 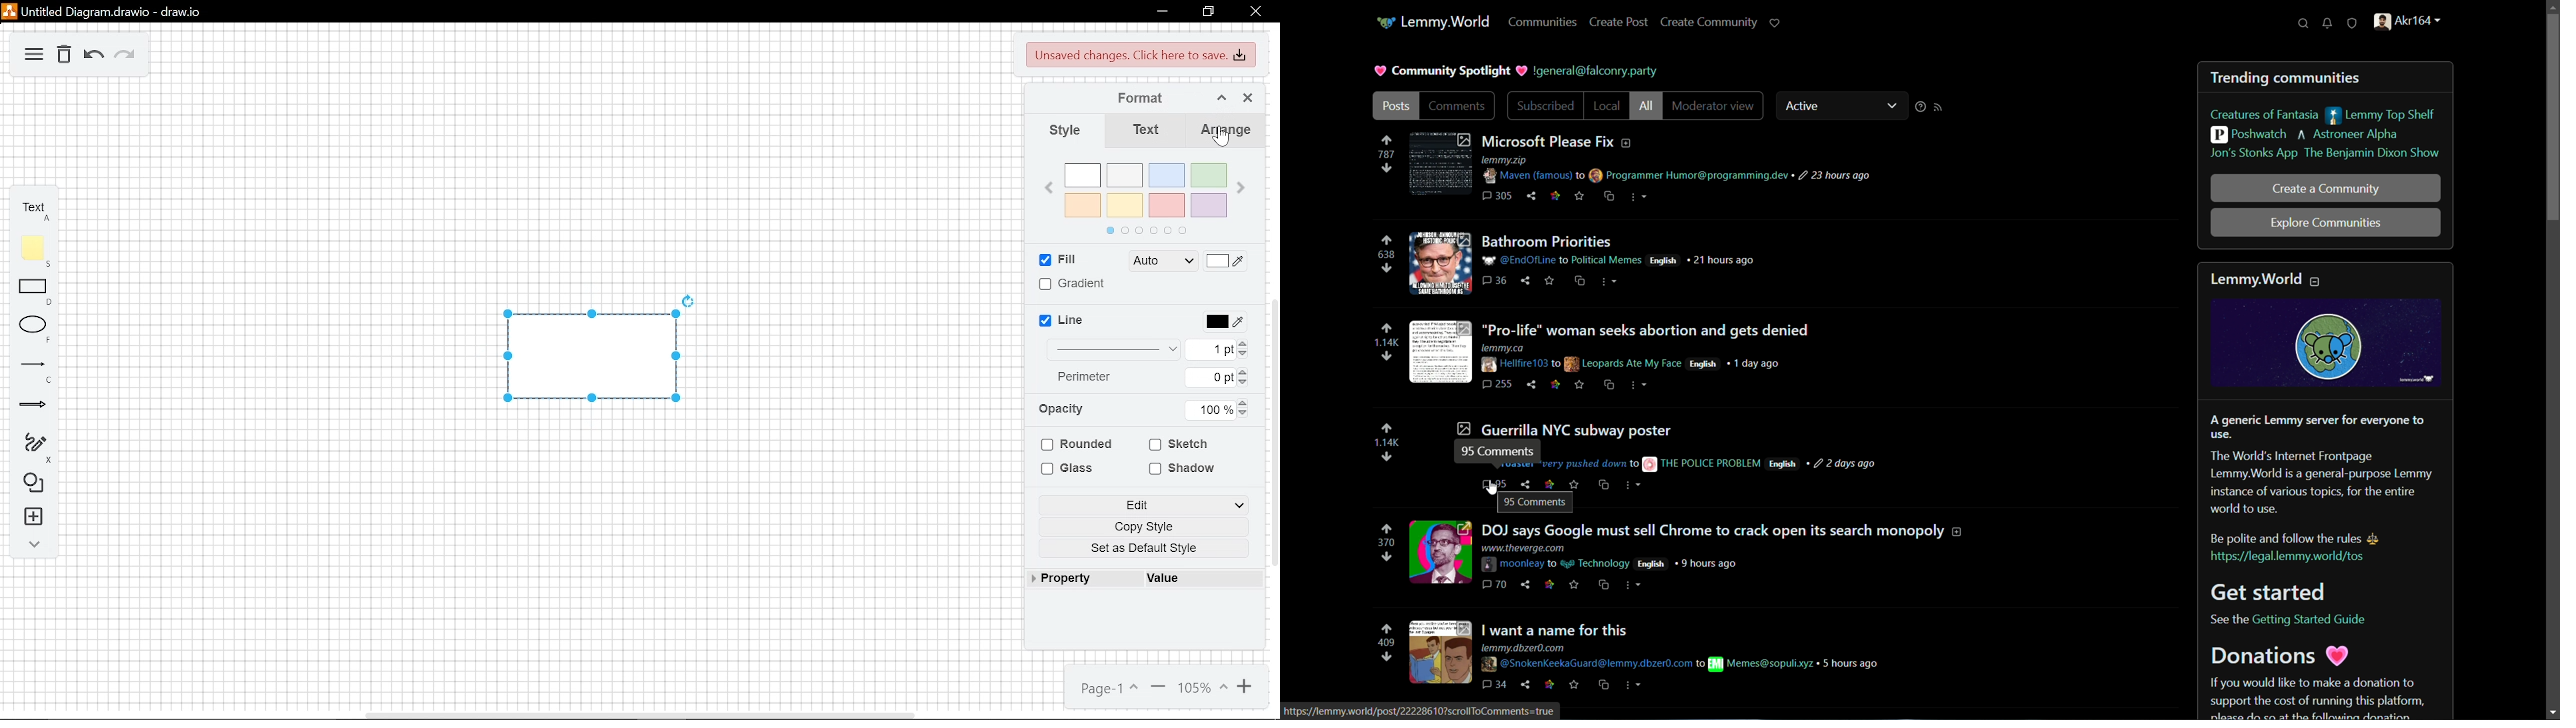 What do you see at coordinates (1063, 579) in the screenshot?
I see `property` at bounding box center [1063, 579].